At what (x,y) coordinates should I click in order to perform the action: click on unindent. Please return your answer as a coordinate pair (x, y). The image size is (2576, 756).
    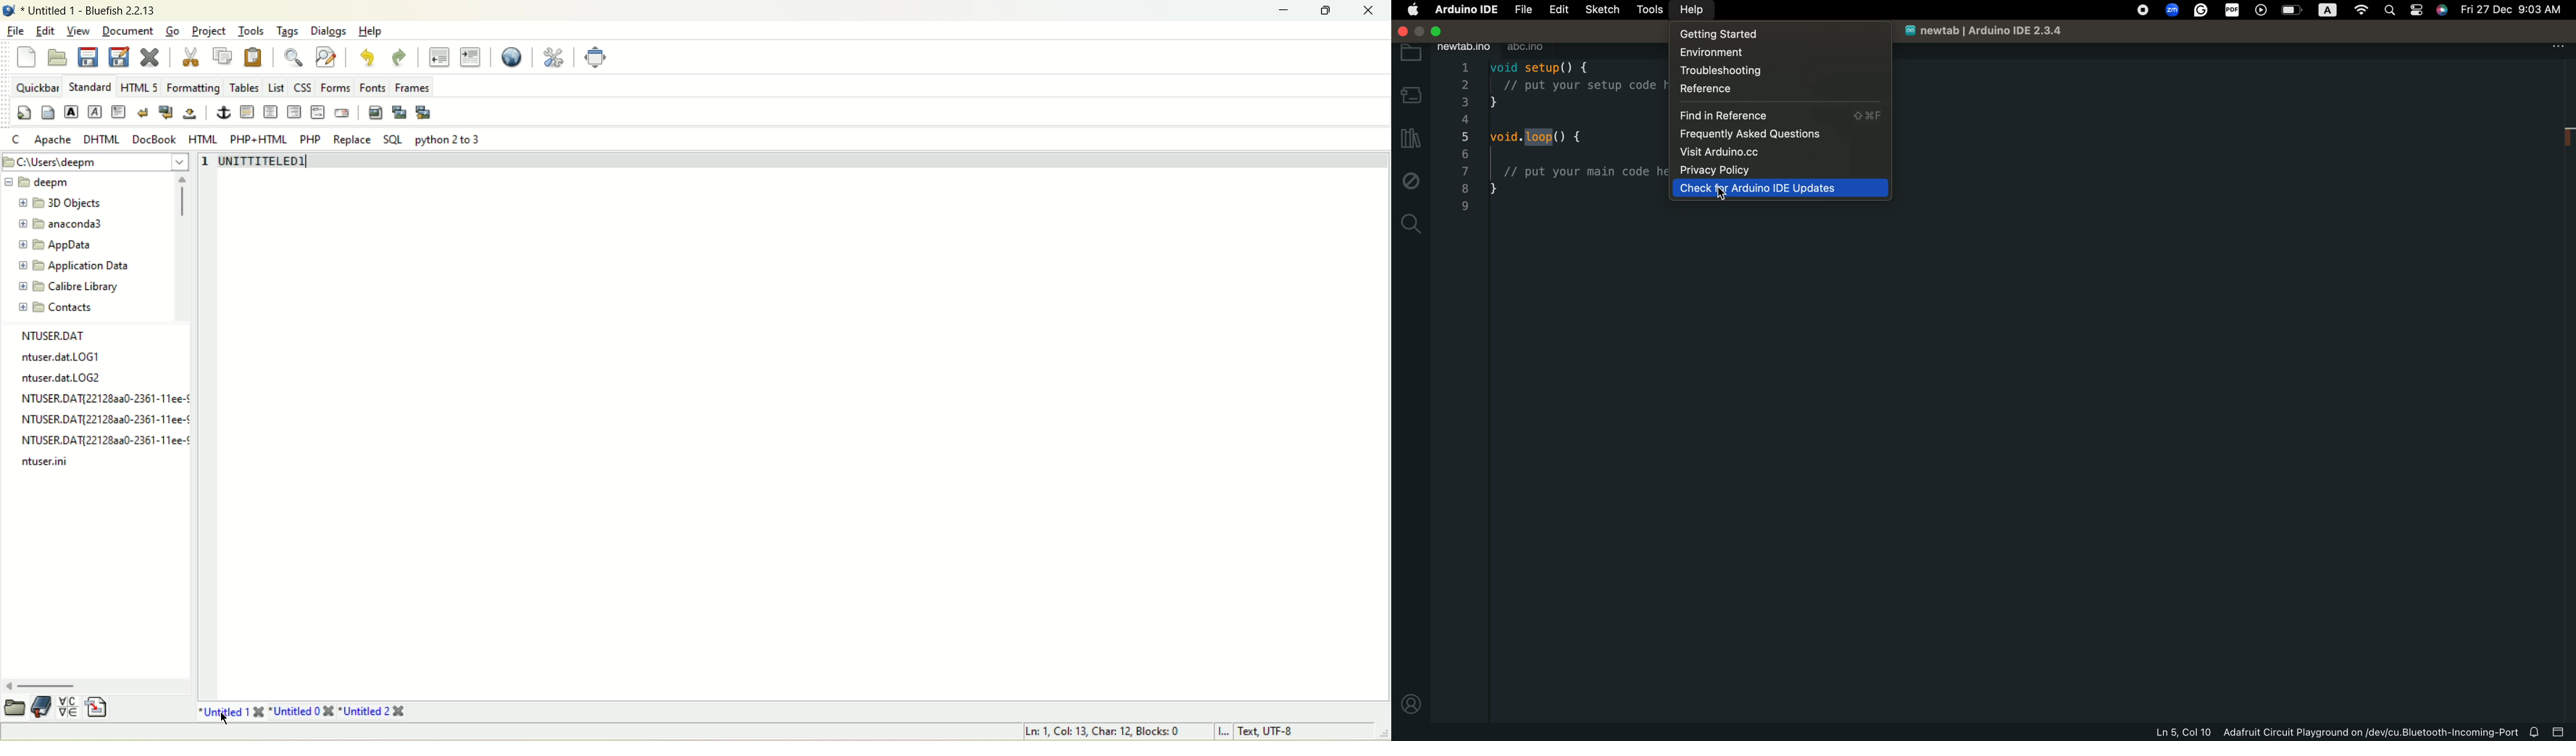
    Looking at the image, I should click on (438, 57).